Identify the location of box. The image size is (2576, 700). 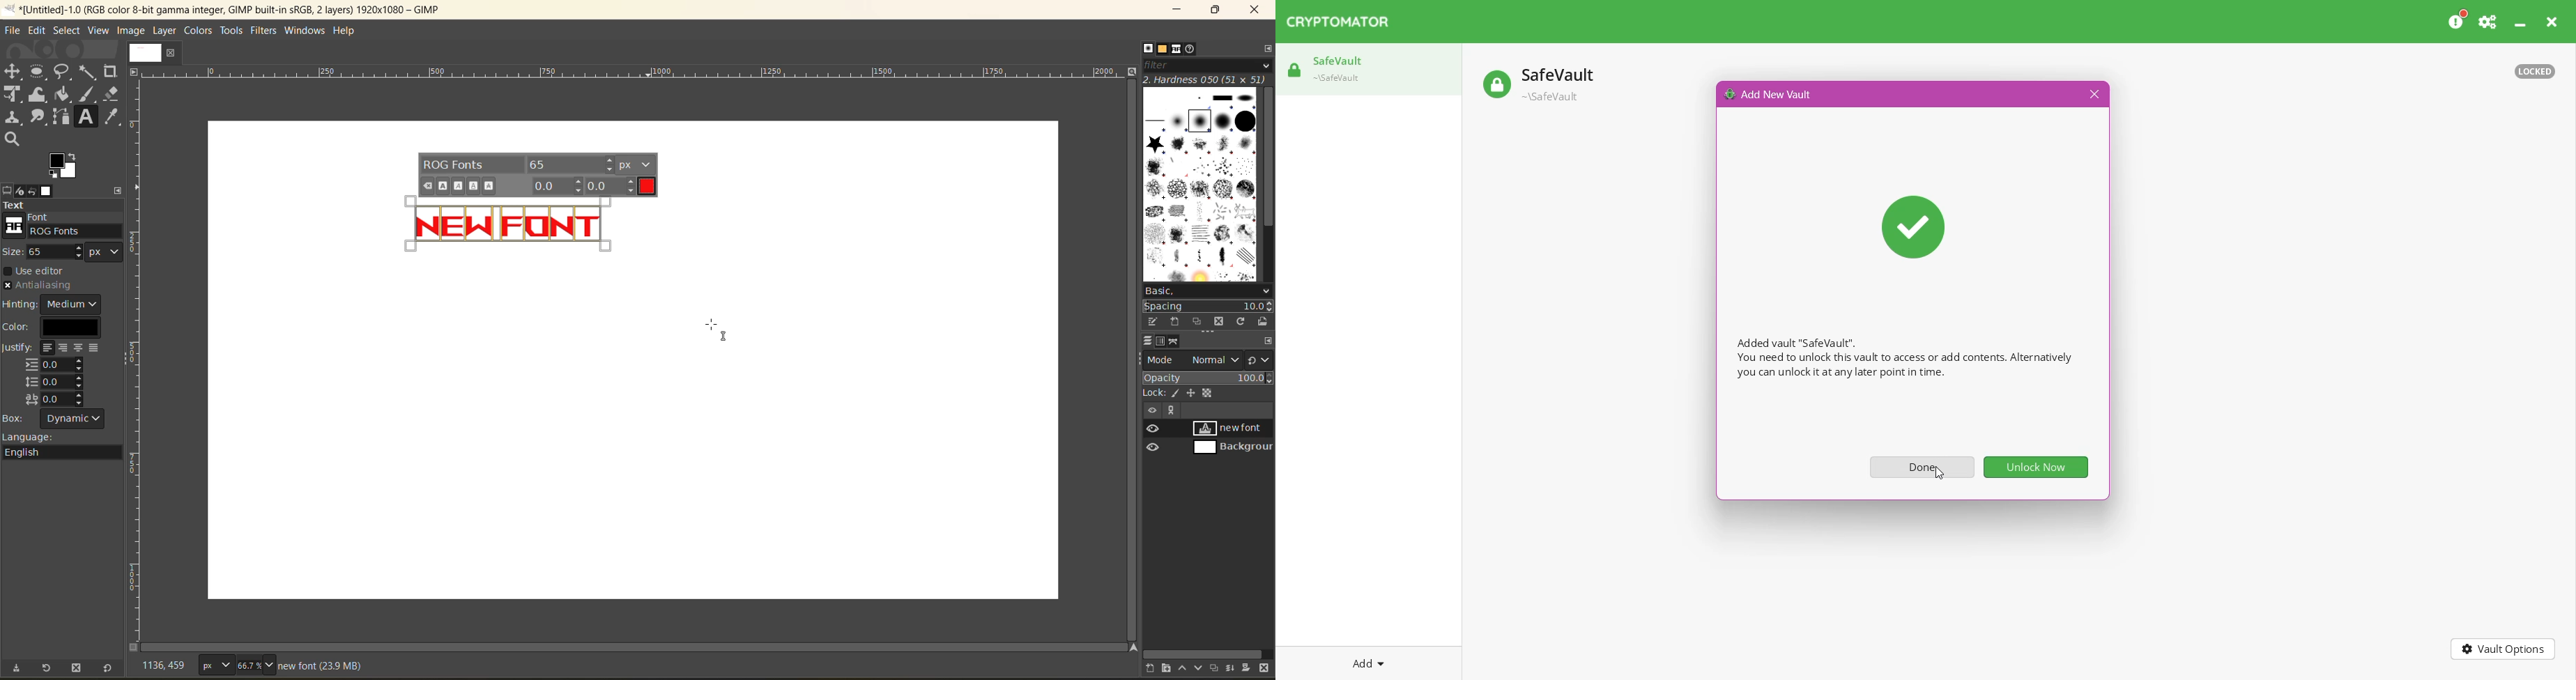
(60, 420).